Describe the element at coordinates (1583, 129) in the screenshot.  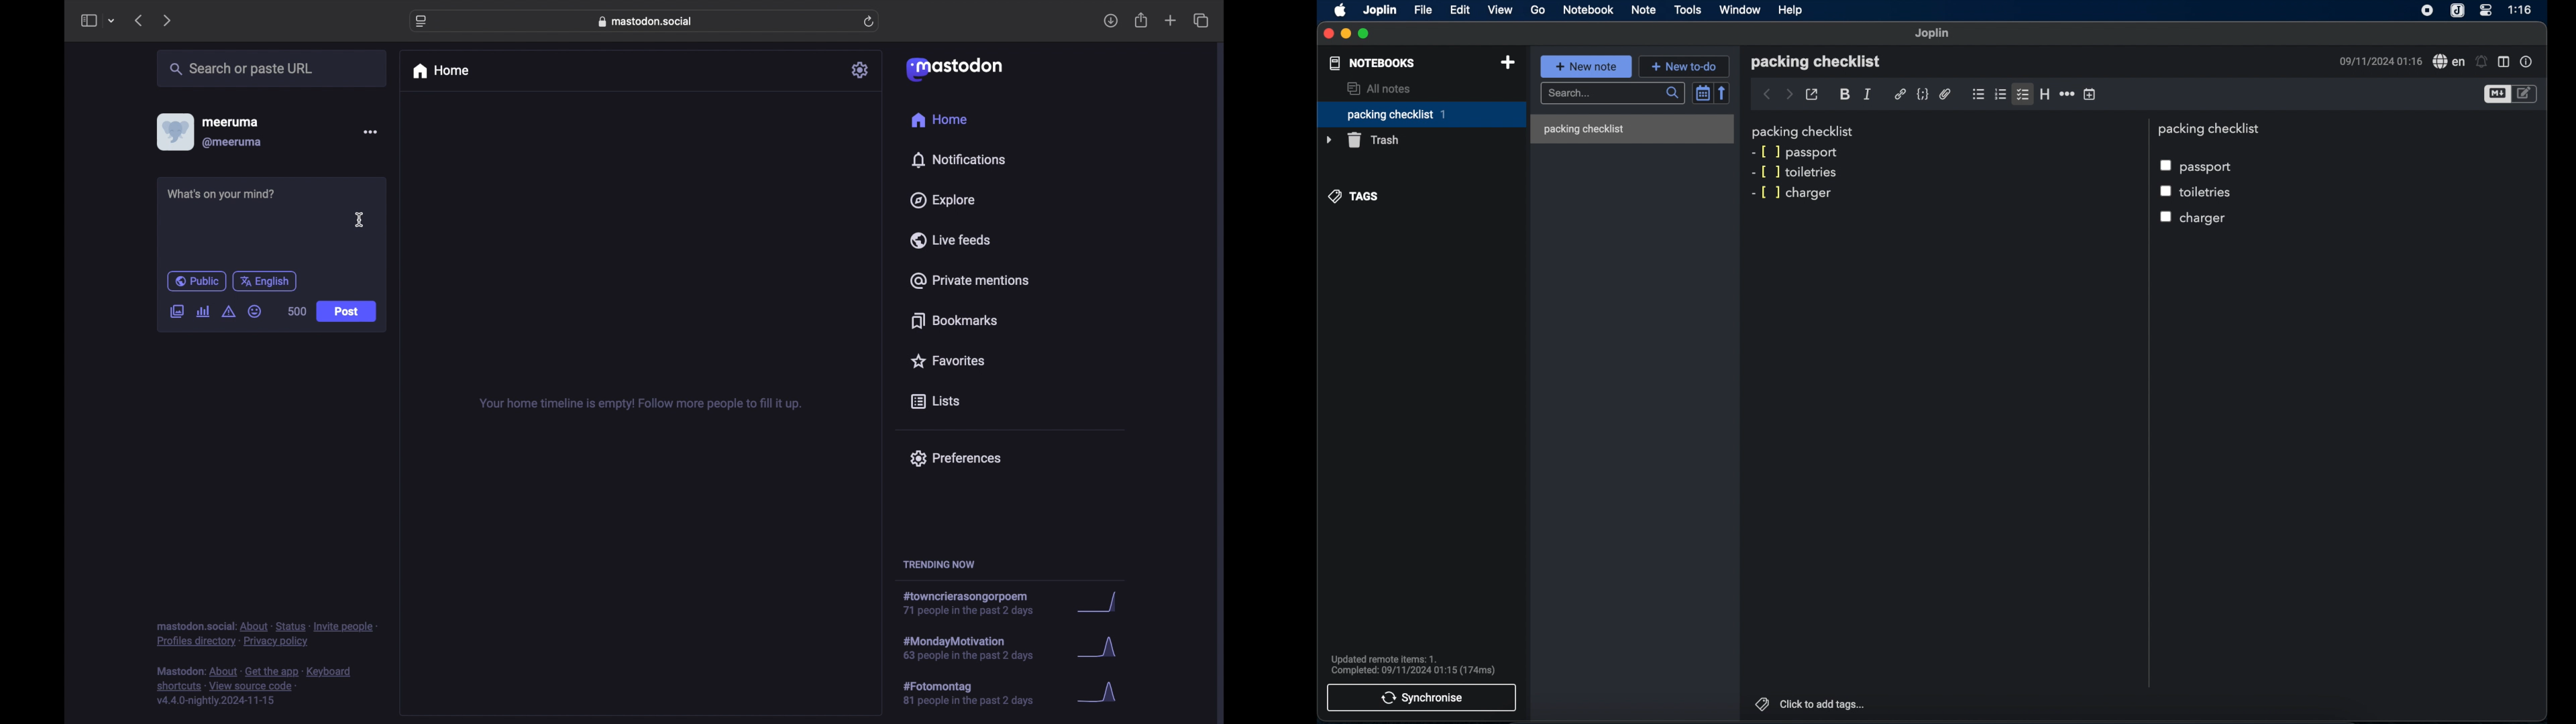
I see `packing checklist` at that location.